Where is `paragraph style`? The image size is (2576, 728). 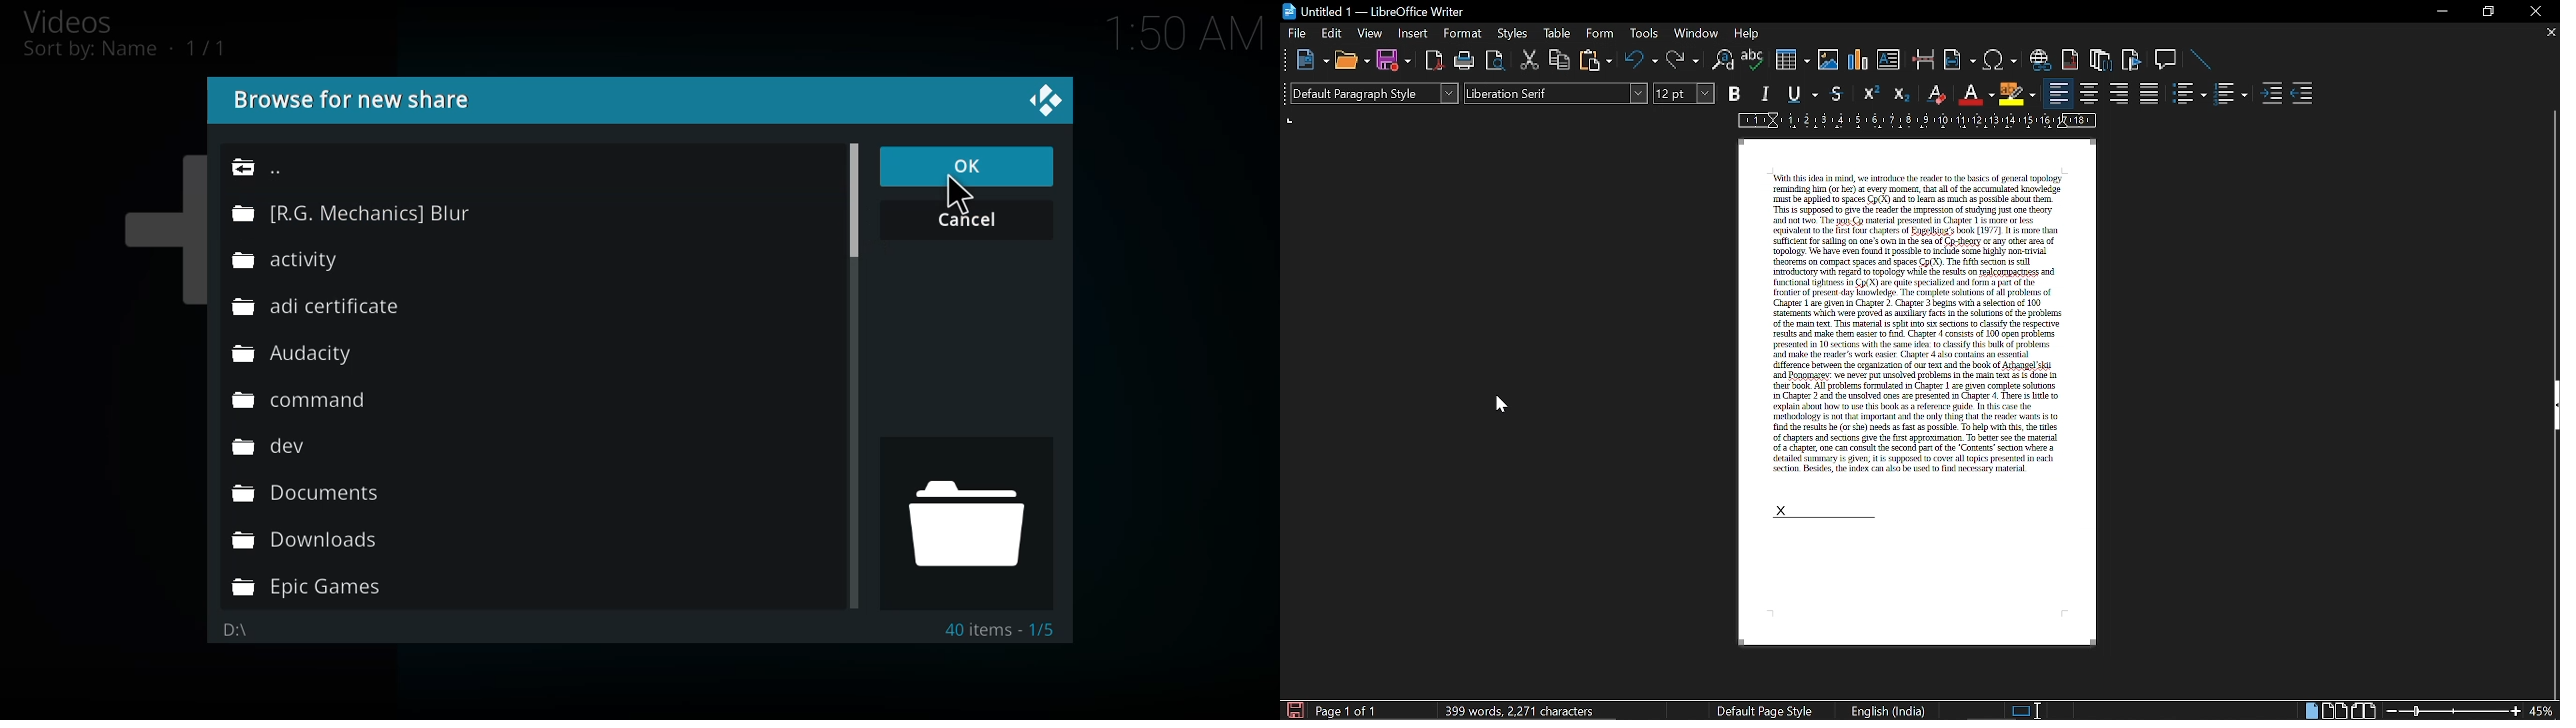
paragraph style is located at coordinates (1372, 92).